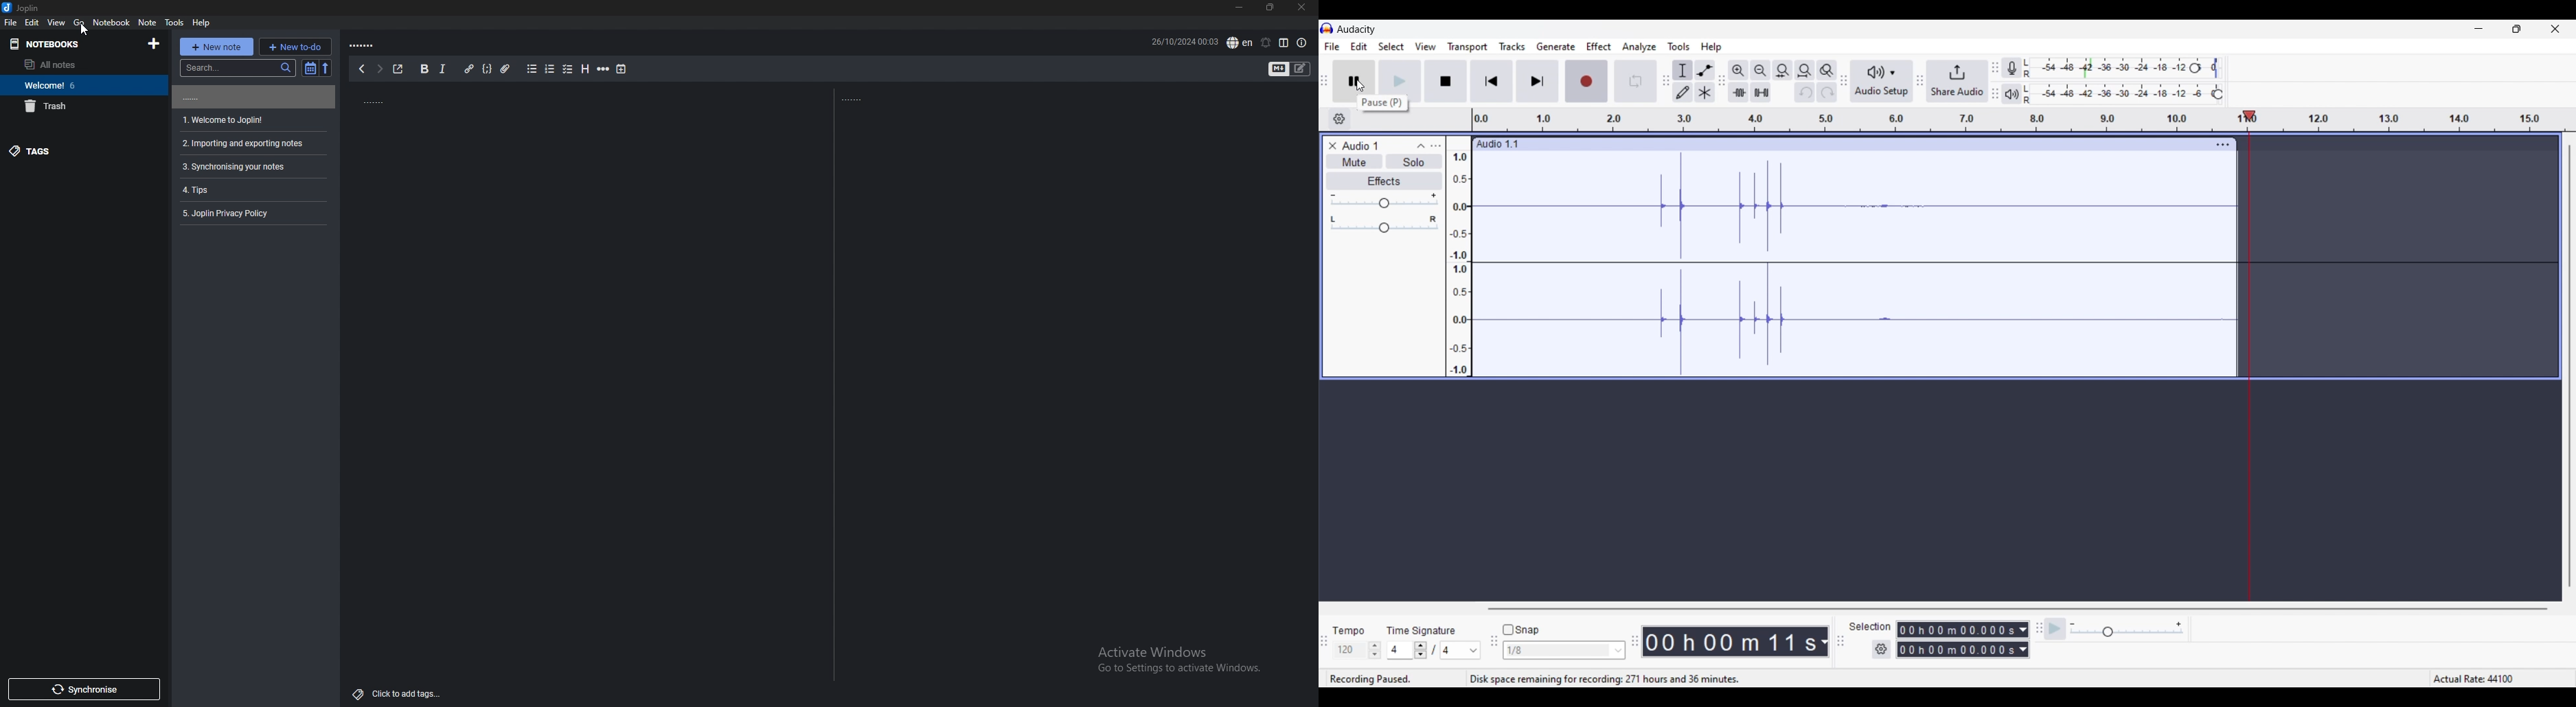 This screenshot has width=2576, height=728. Describe the element at coordinates (251, 167) in the screenshot. I see `note 4` at that location.